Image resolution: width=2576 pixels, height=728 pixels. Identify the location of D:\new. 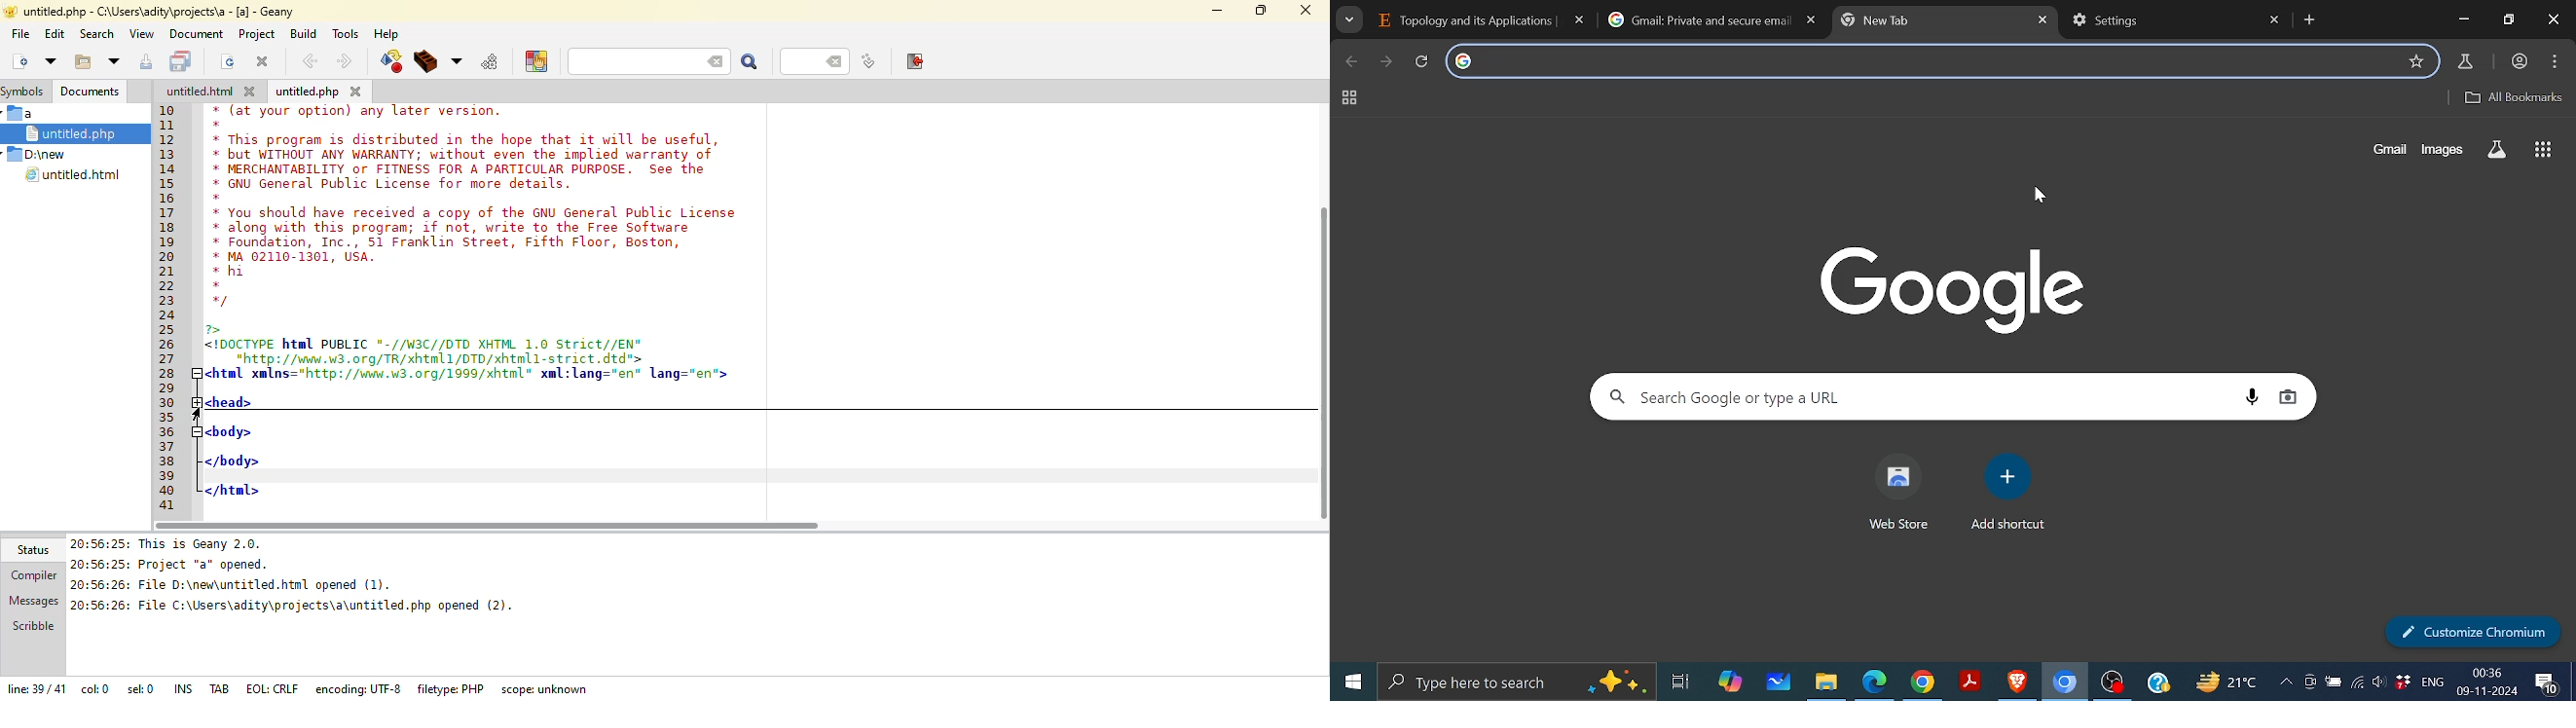
(37, 155).